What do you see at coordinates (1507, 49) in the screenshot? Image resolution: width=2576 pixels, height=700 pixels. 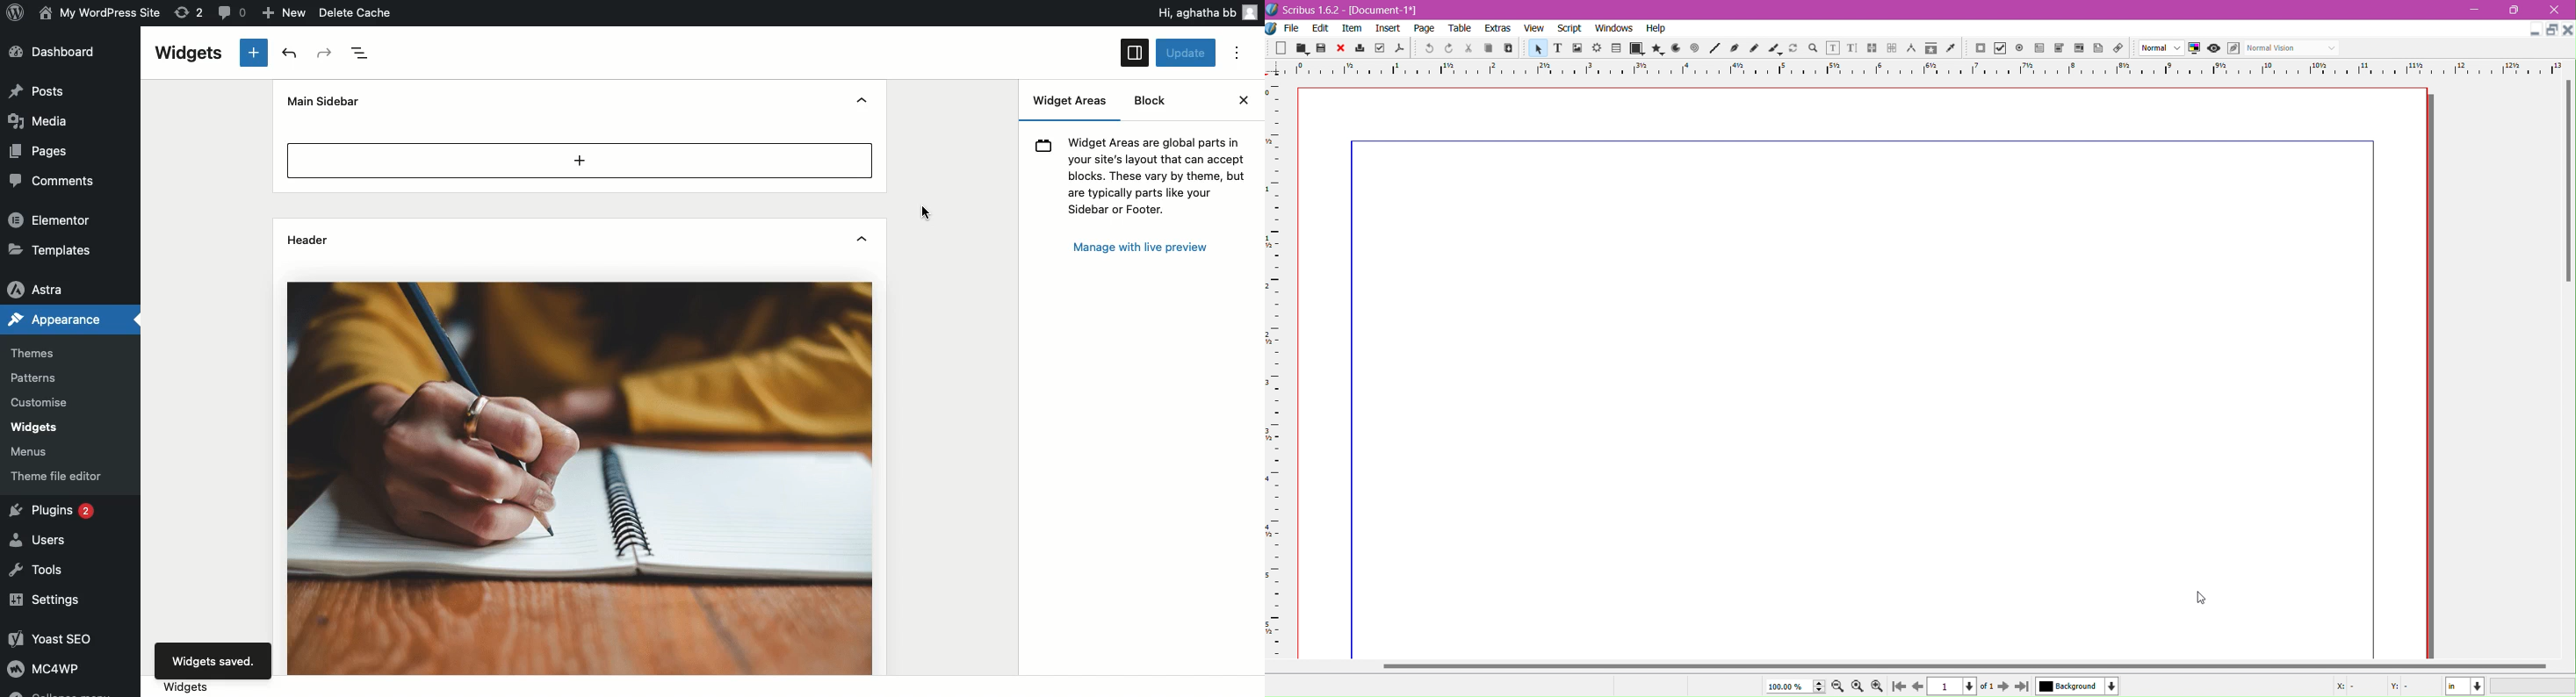 I see `paste` at bounding box center [1507, 49].